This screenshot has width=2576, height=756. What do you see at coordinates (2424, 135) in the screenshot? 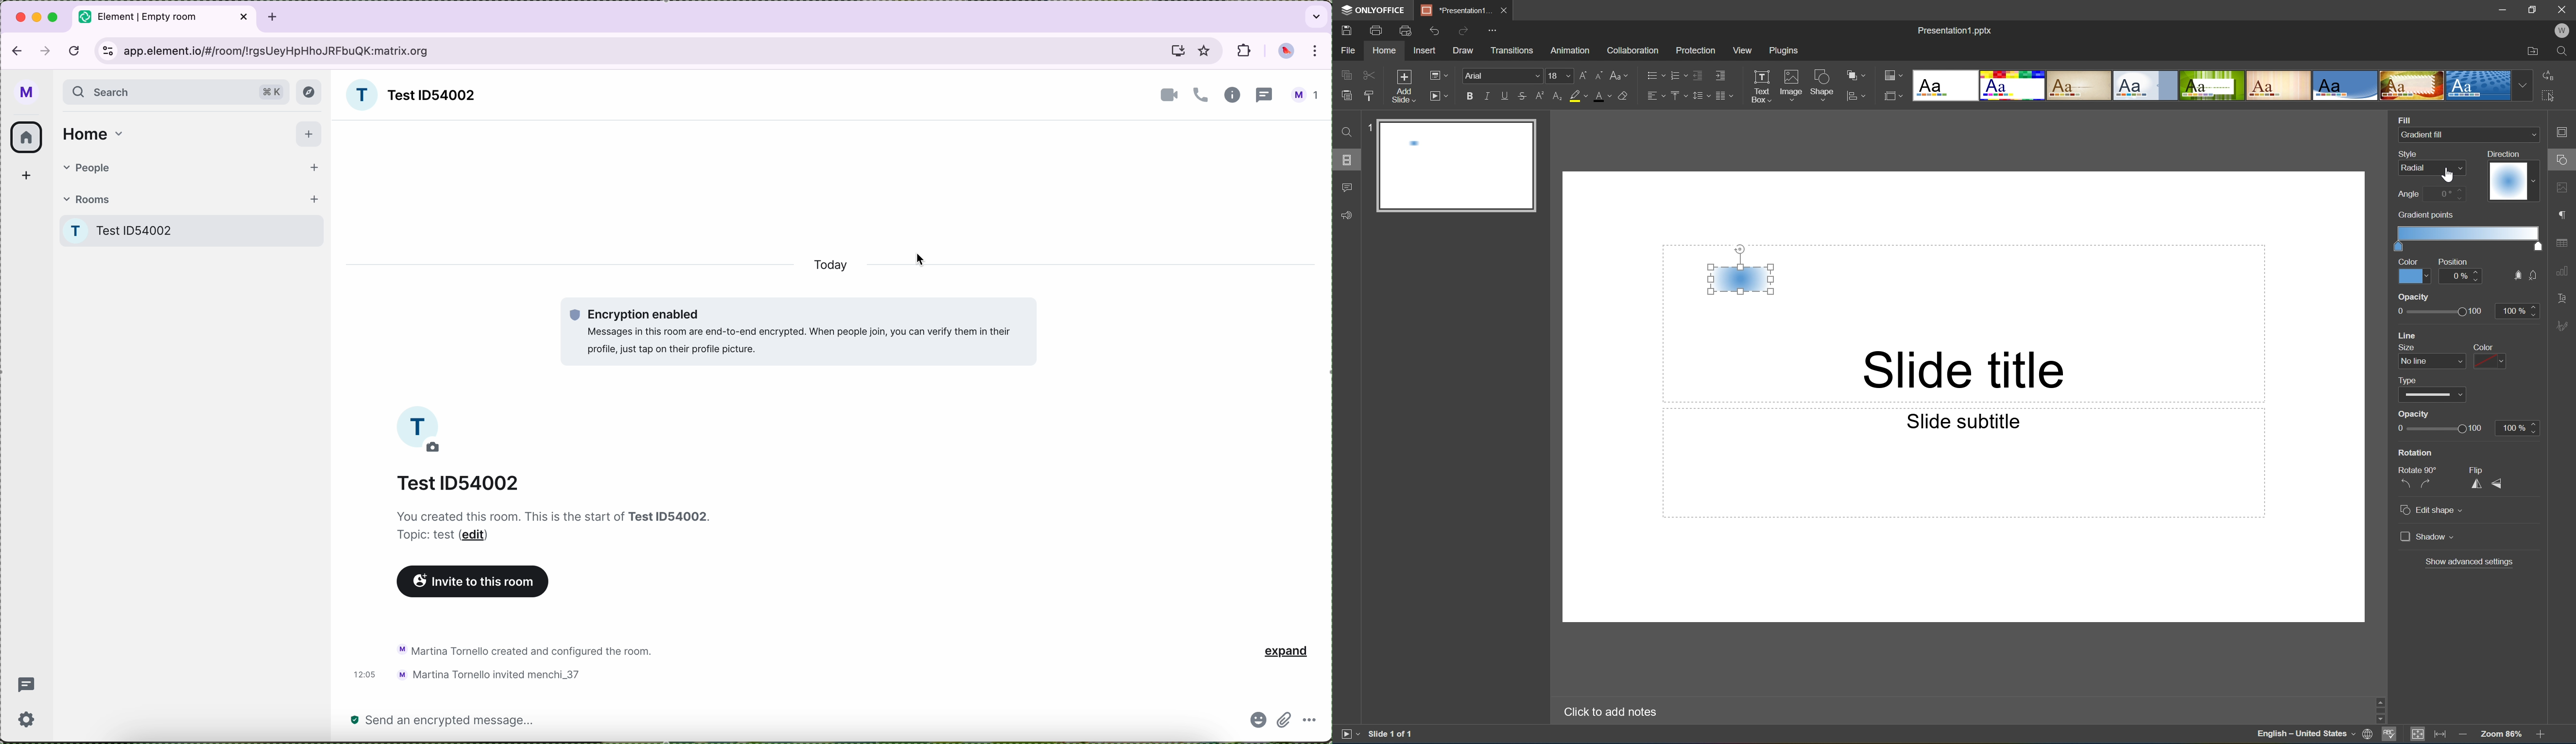
I see `Gradient fill` at bounding box center [2424, 135].